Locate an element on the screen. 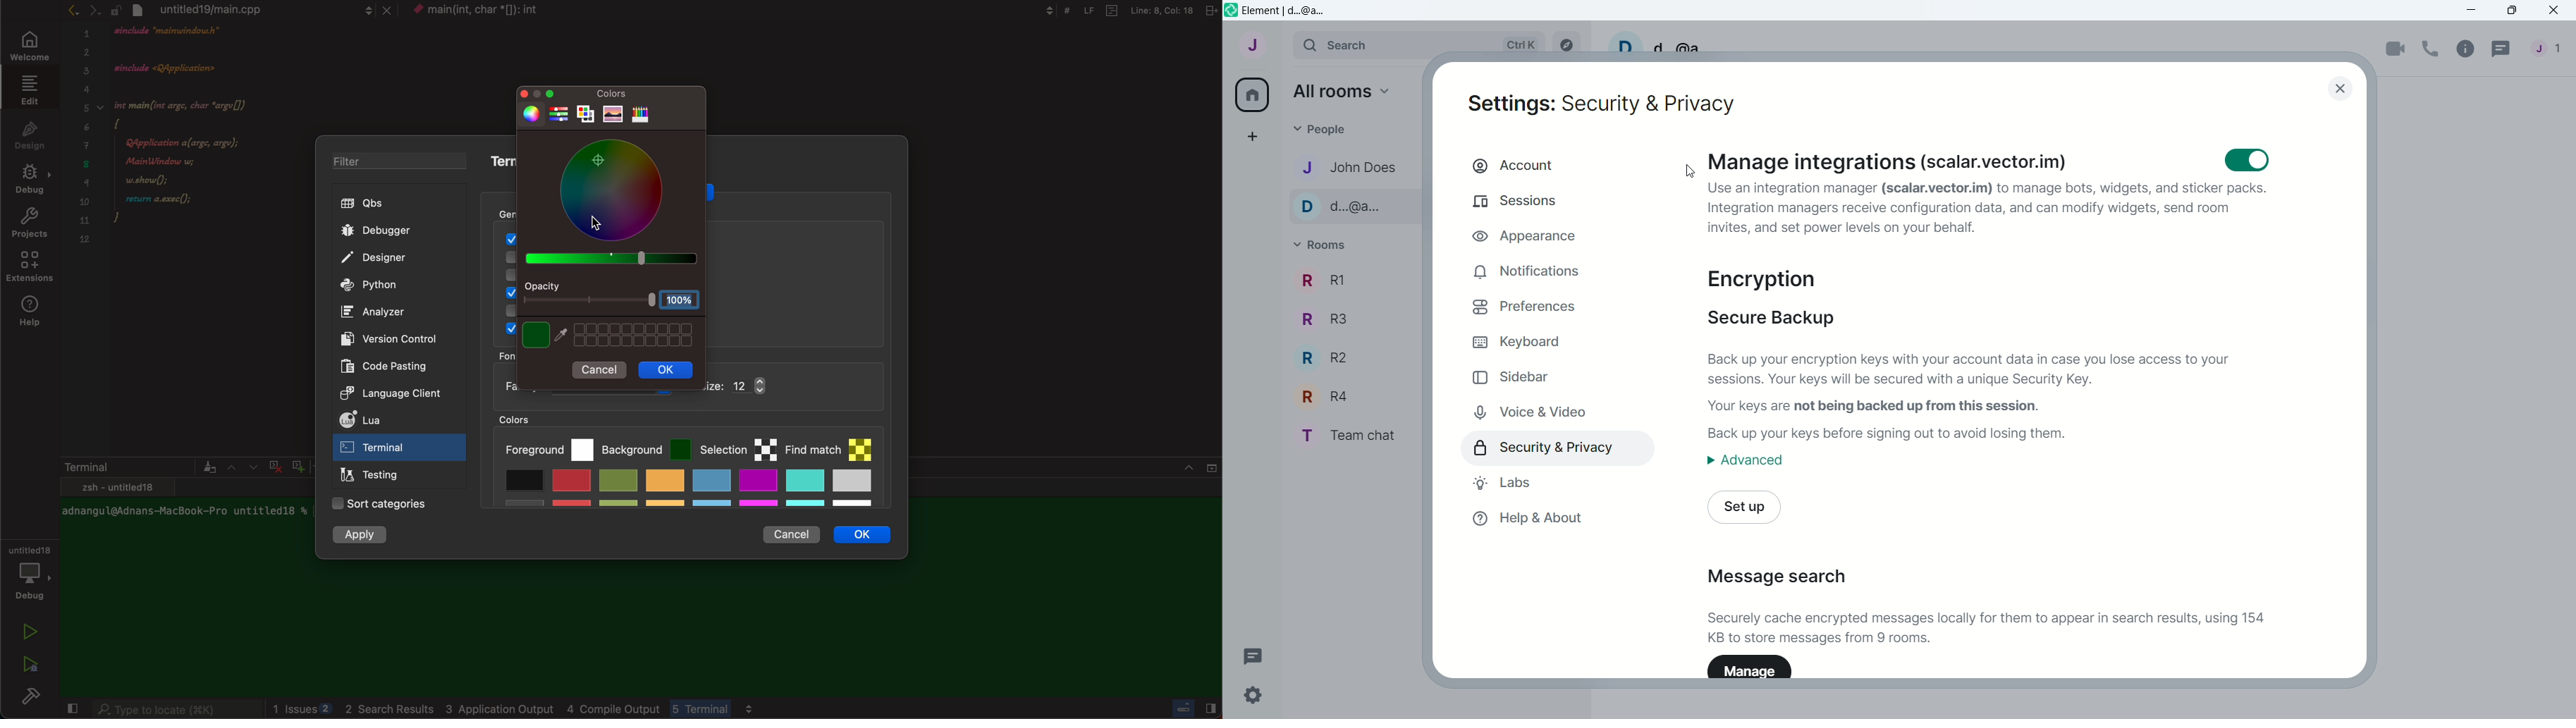  plus is located at coordinates (296, 465).